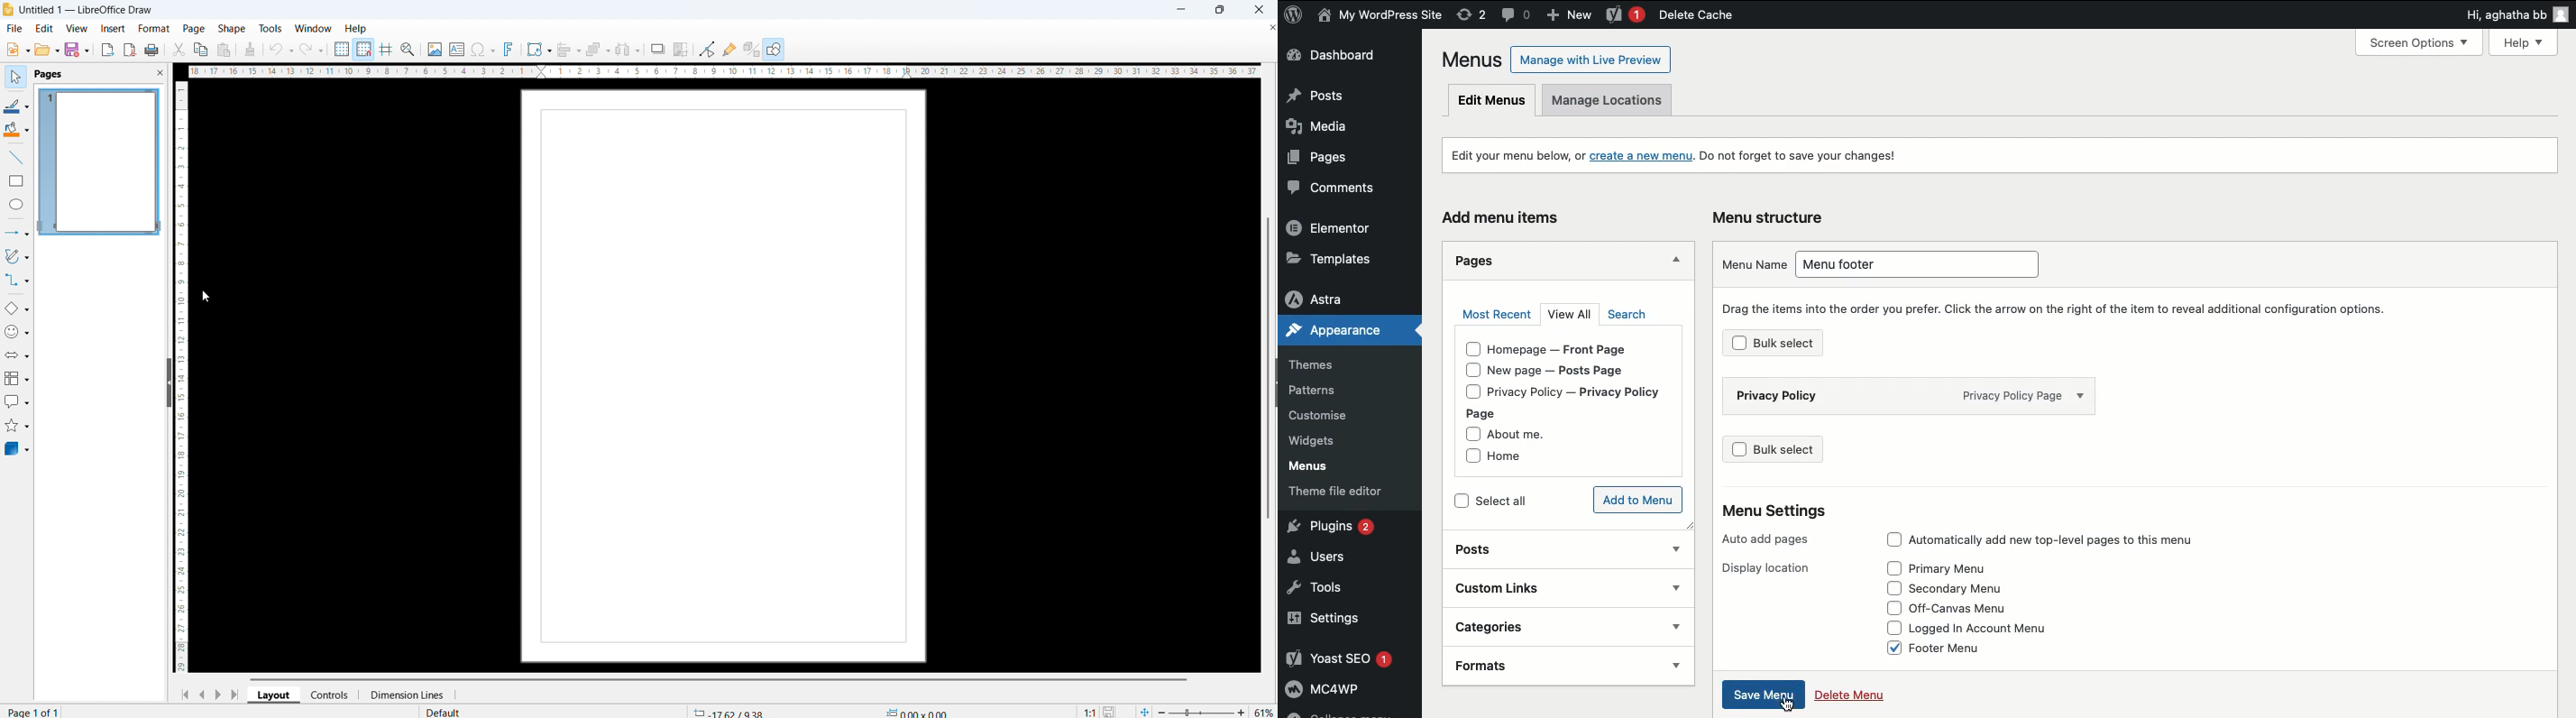 The width and height of the screenshot is (2576, 728). Describe the element at coordinates (2010, 629) in the screenshot. I see ` Logged In Account Menu` at that location.